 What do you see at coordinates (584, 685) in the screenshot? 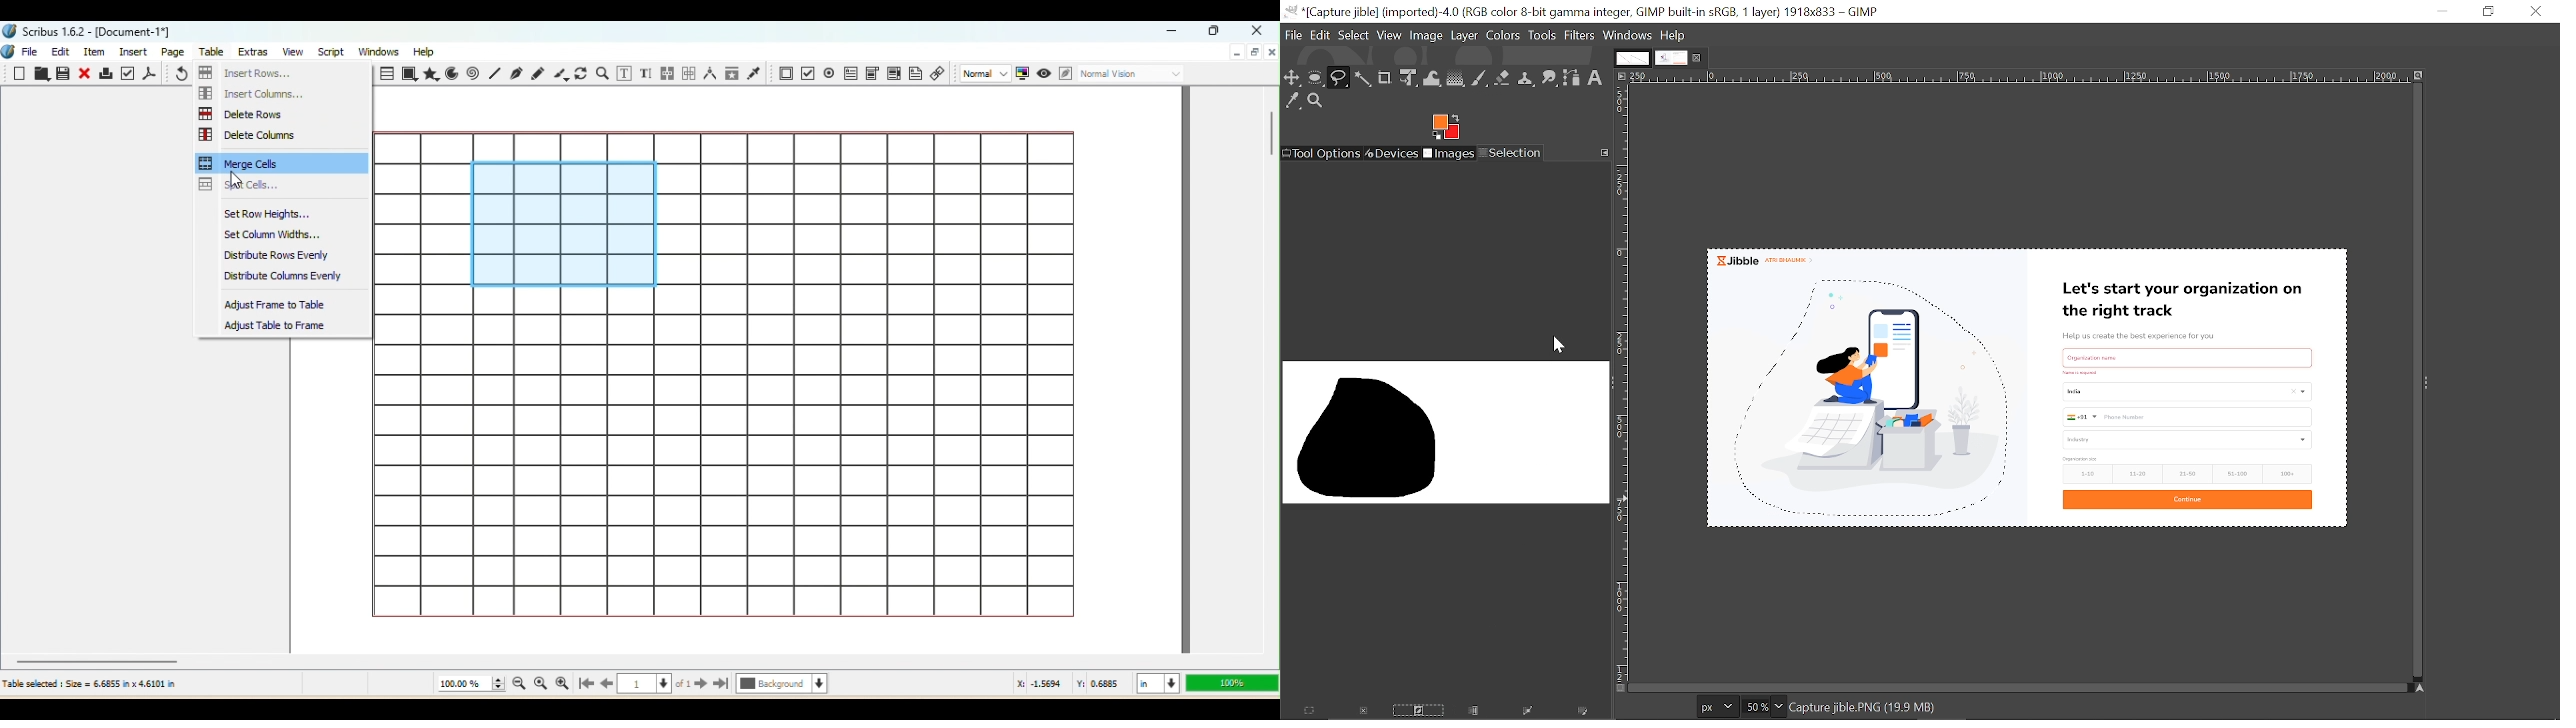
I see `Go to the first page` at bounding box center [584, 685].